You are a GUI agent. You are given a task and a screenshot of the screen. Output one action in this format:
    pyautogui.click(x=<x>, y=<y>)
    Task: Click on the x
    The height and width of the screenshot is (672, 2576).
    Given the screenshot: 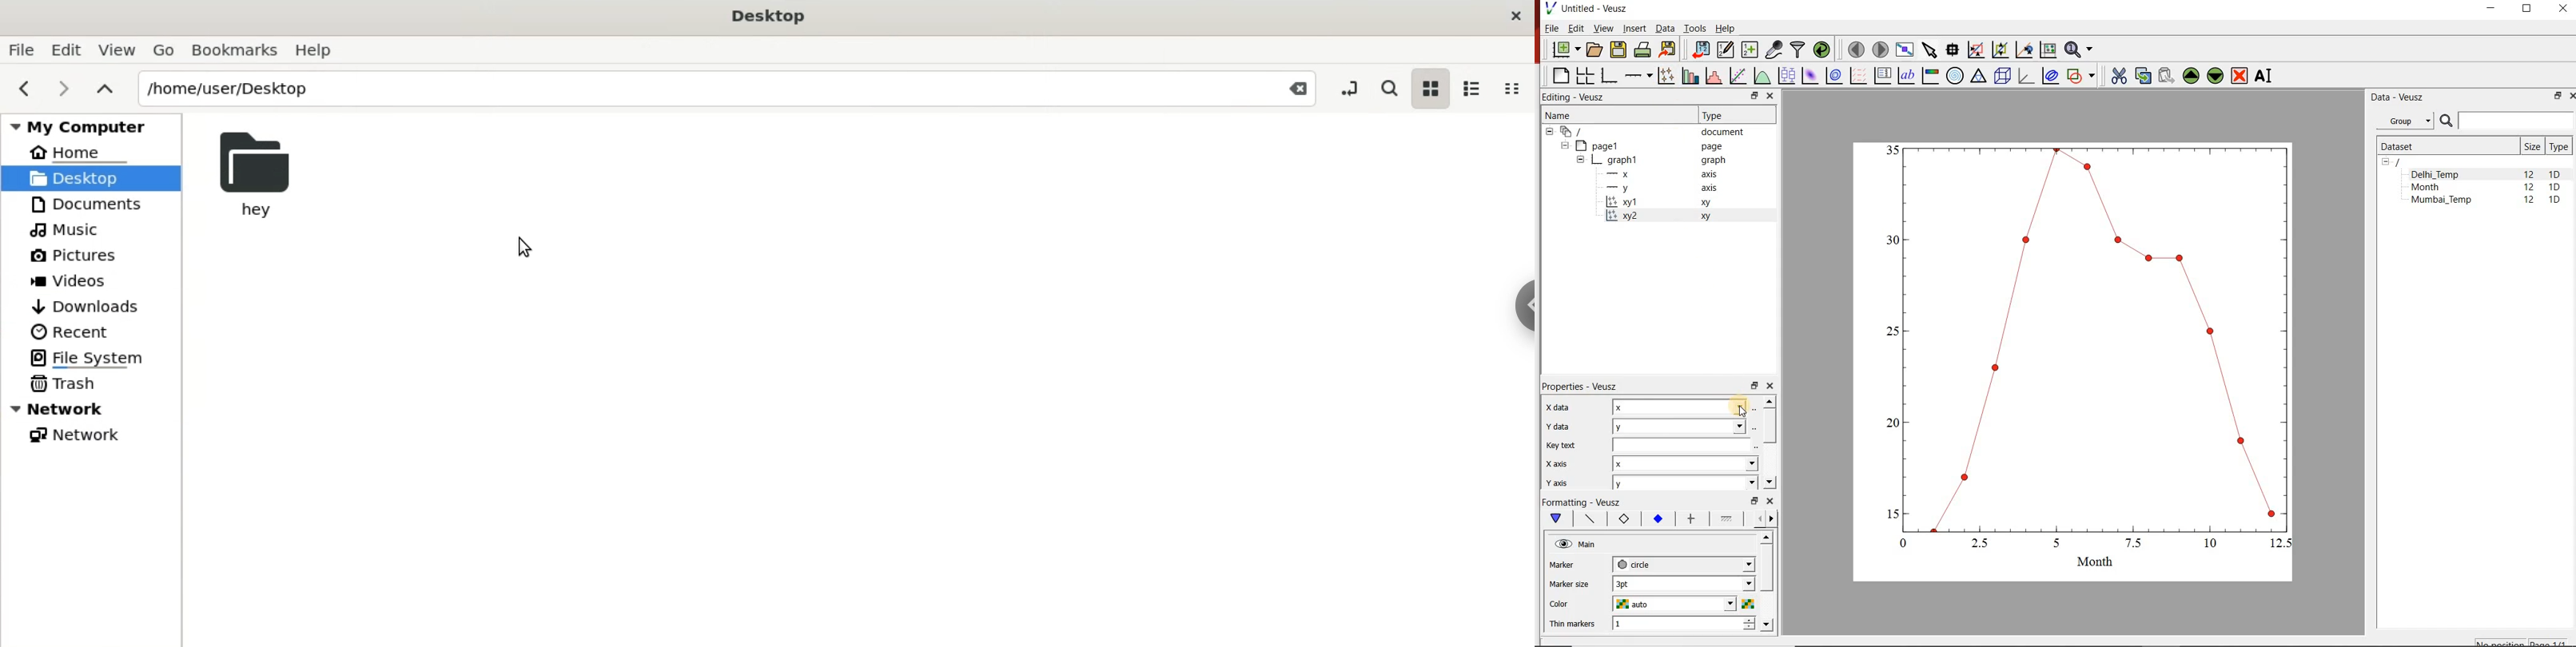 What is the action you would take?
    pyautogui.click(x=1685, y=407)
    